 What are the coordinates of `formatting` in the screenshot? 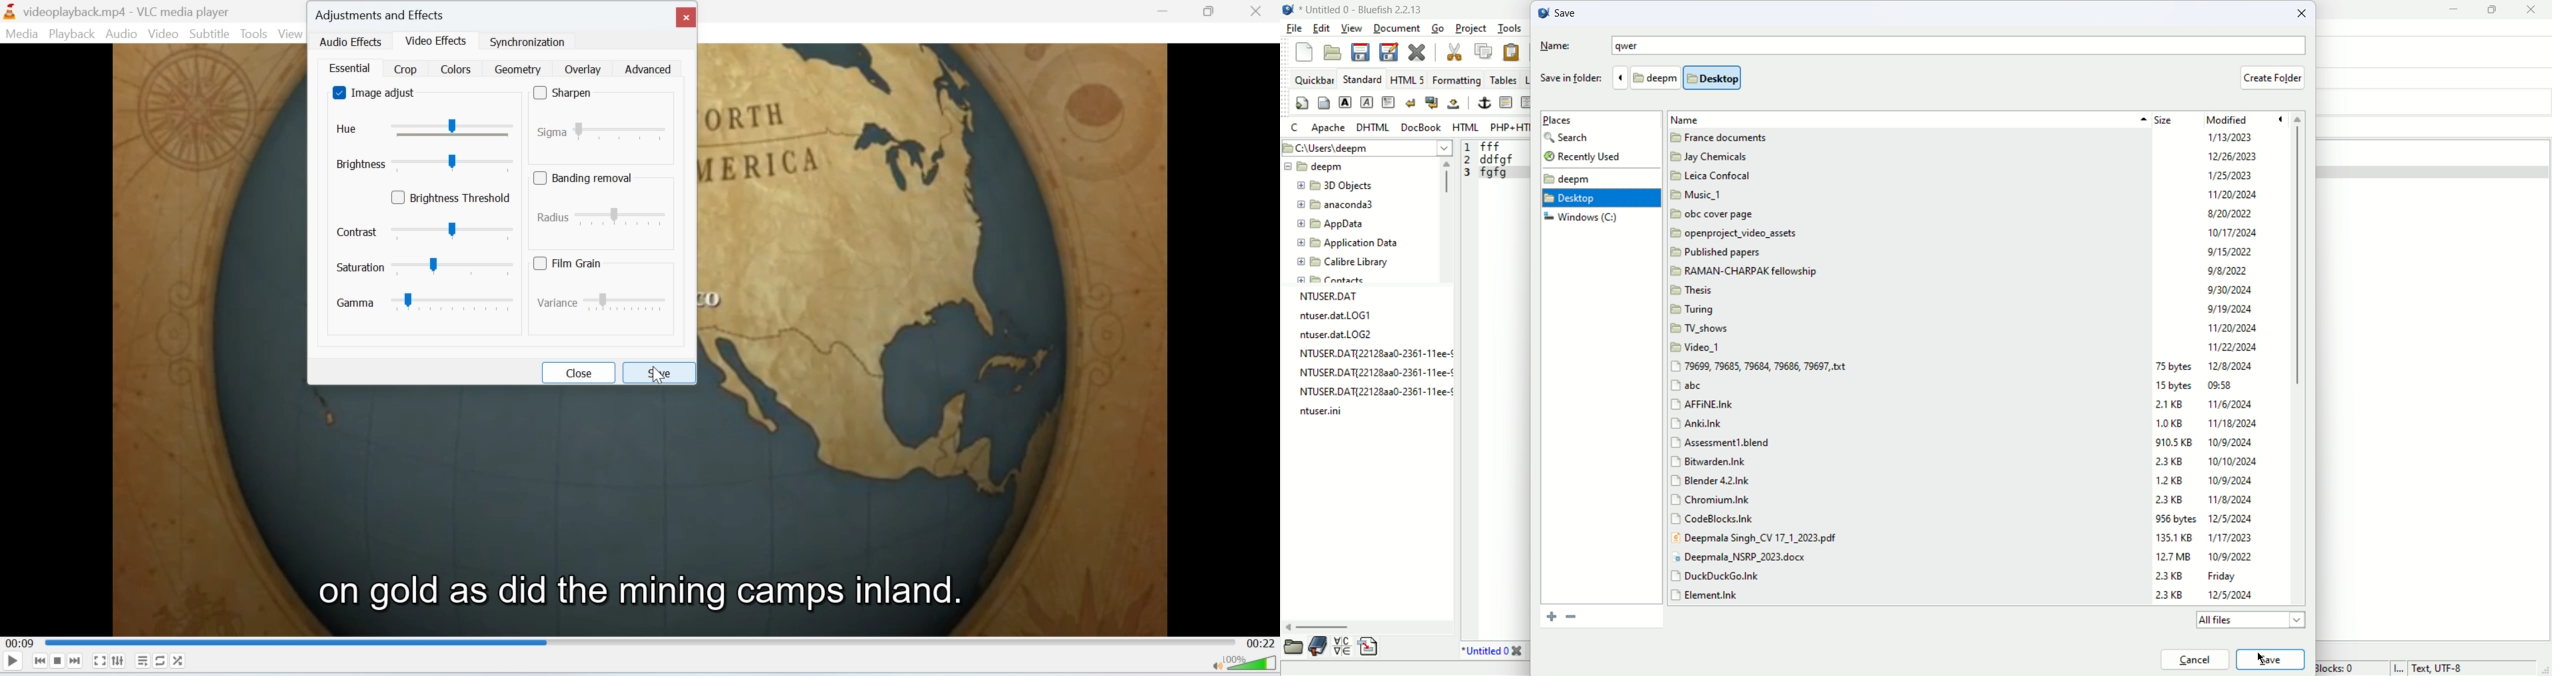 It's located at (1457, 80).